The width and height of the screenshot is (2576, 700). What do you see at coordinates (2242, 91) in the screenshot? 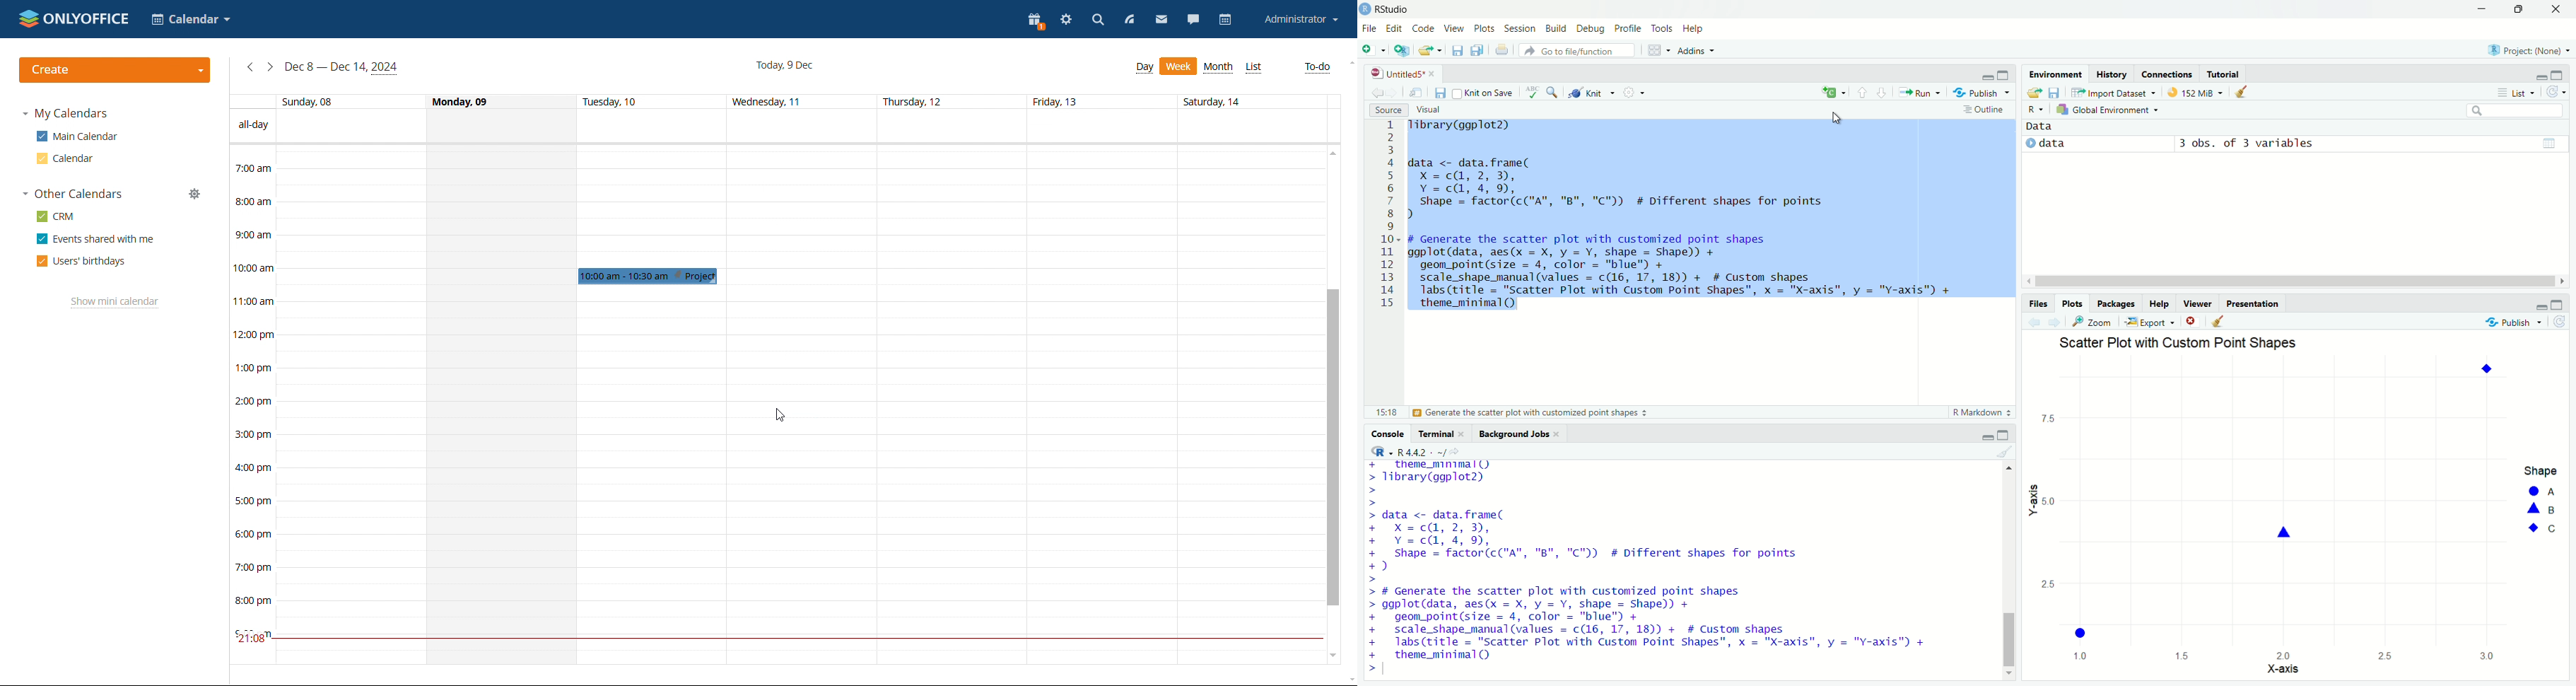
I see `Clear objects from workspace` at bounding box center [2242, 91].